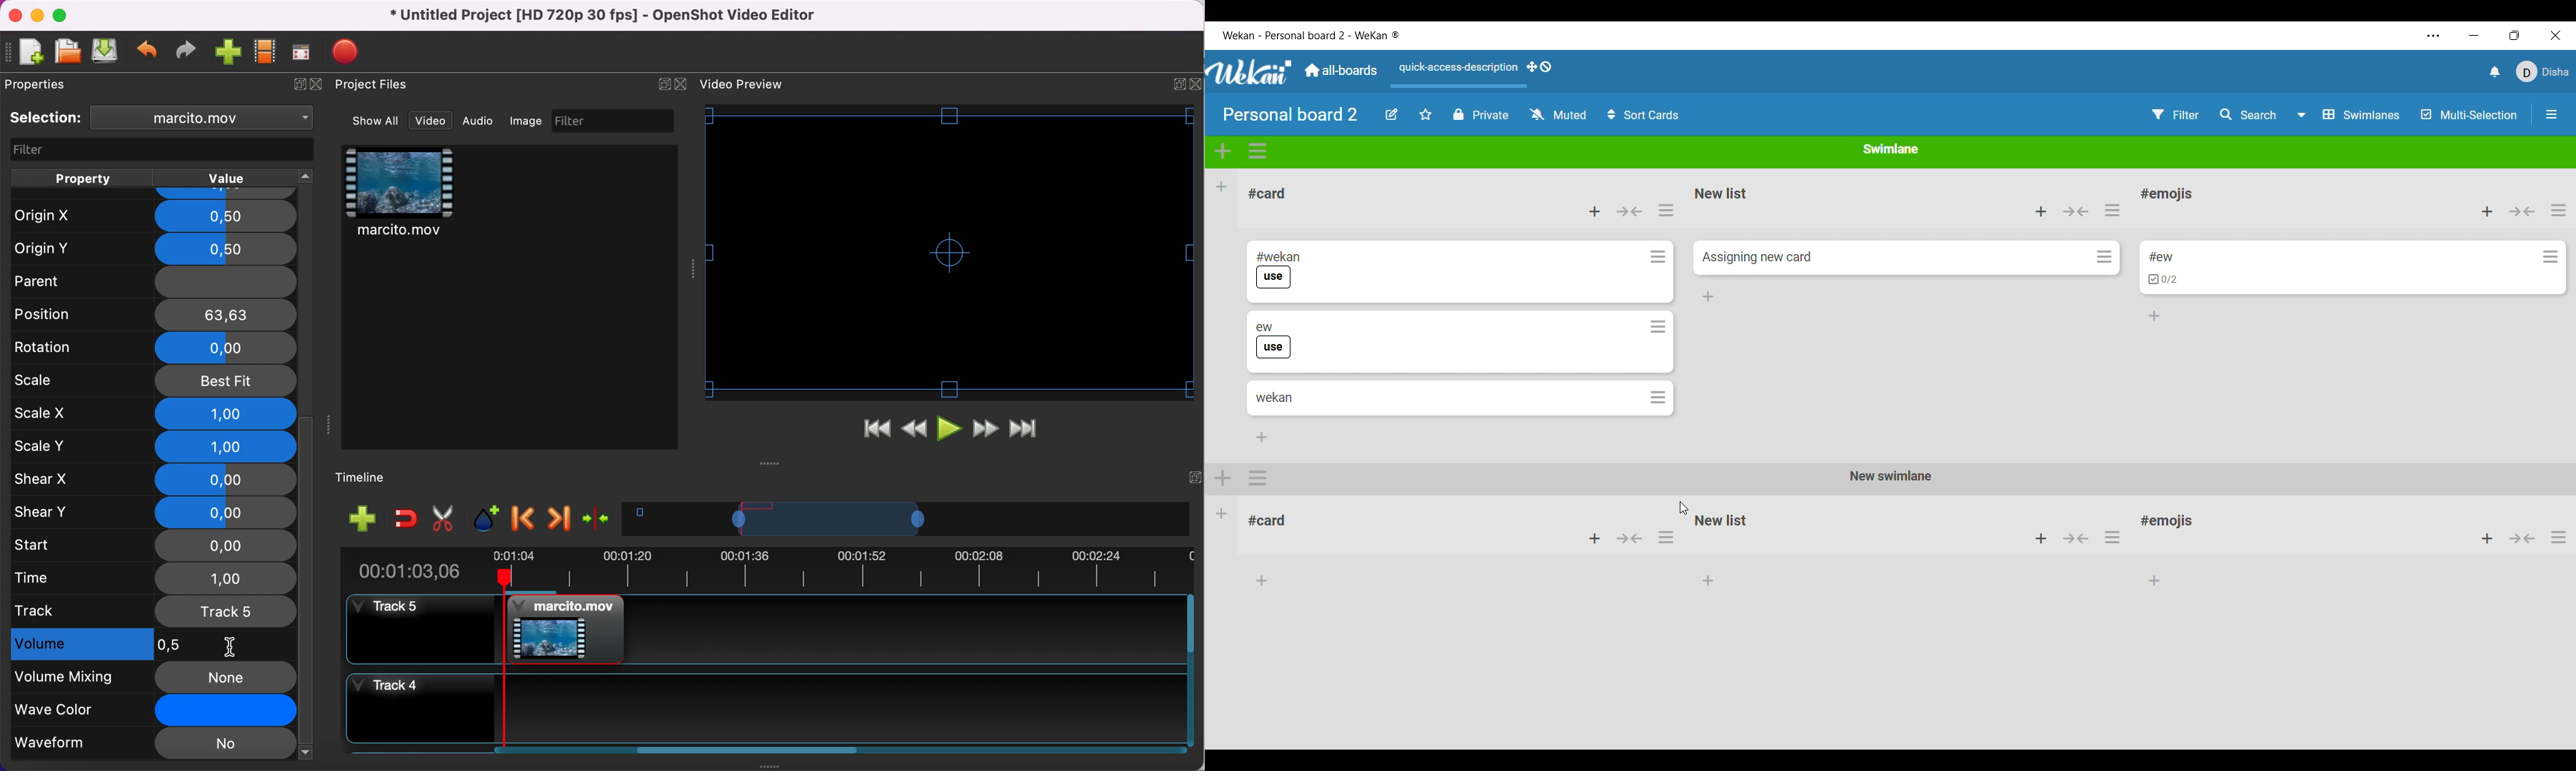 Image resolution: width=2576 pixels, height=784 pixels. Describe the element at coordinates (2041, 211) in the screenshot. I see `Add card to top of list` at that location.